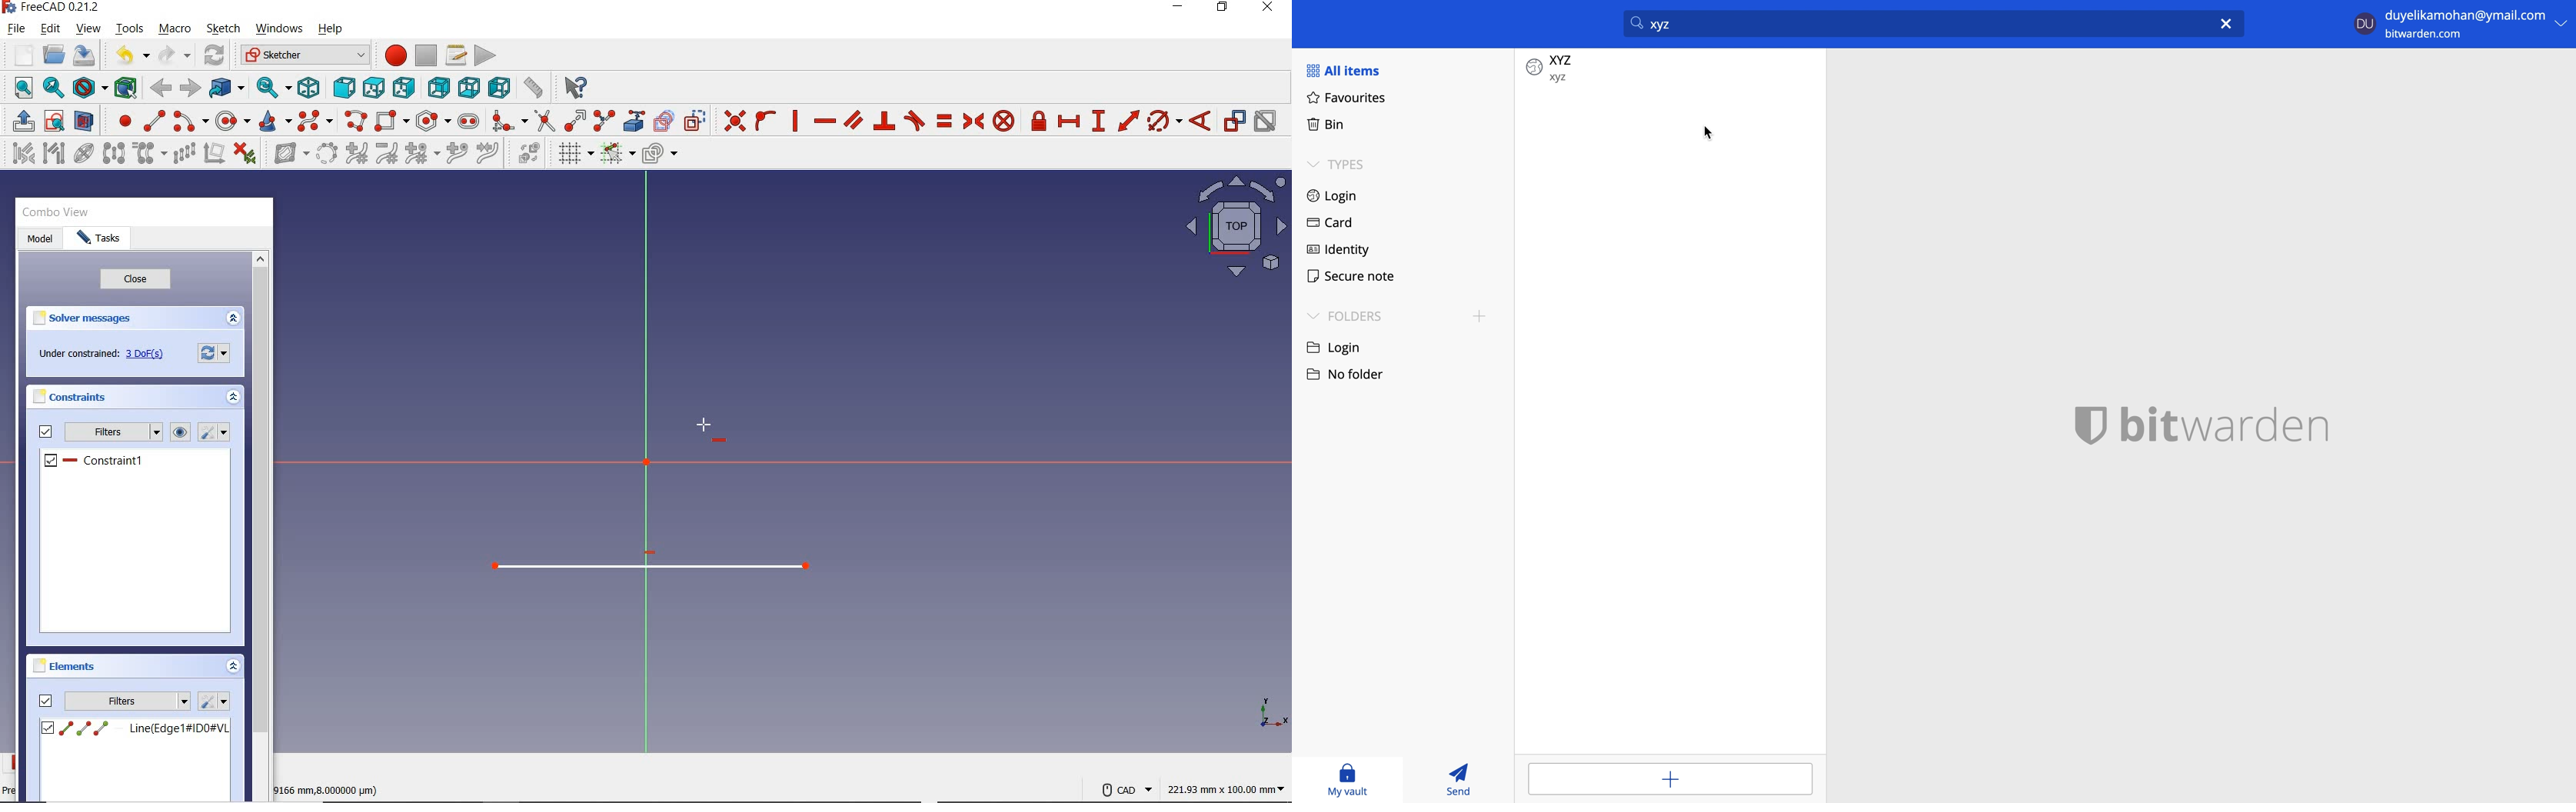 The height and width of the screenshot is (812, 2576). I want to click on NEW, so click(20, 54).